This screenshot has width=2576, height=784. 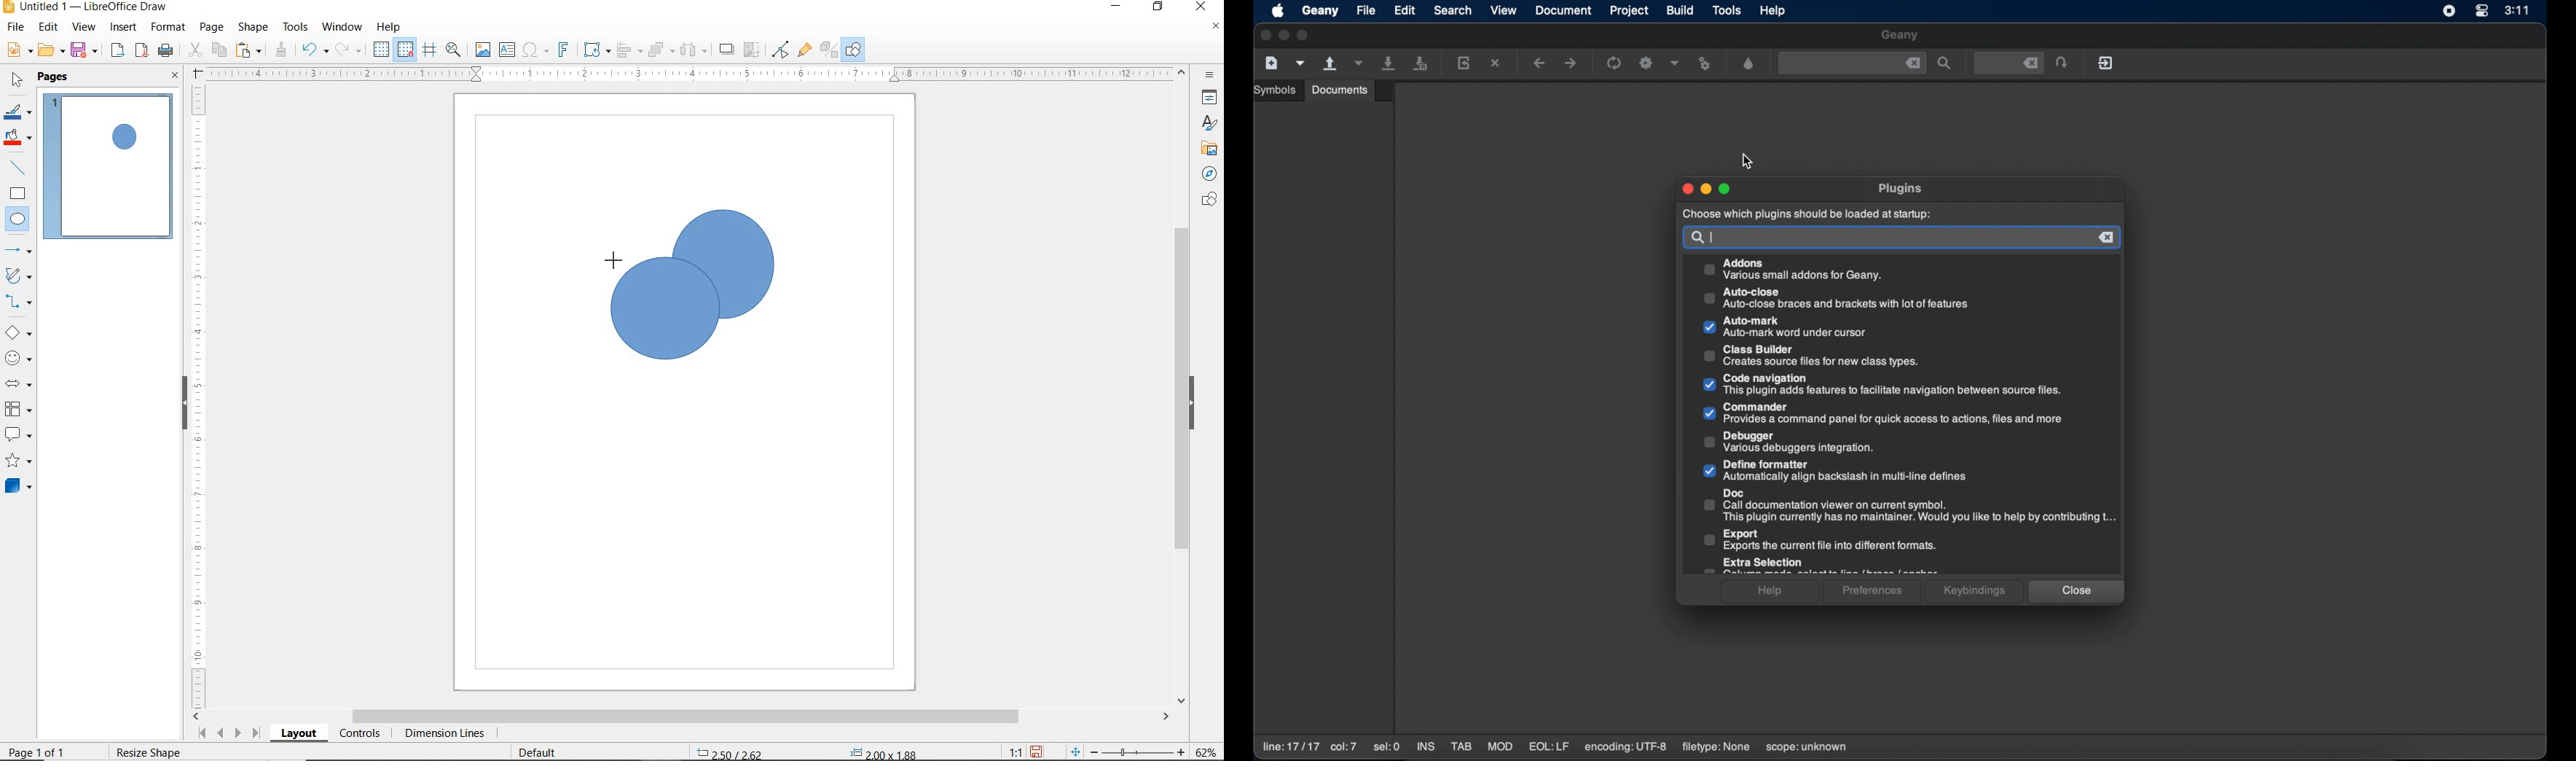 I want to click on PRINT, so click(x=166, y=50).